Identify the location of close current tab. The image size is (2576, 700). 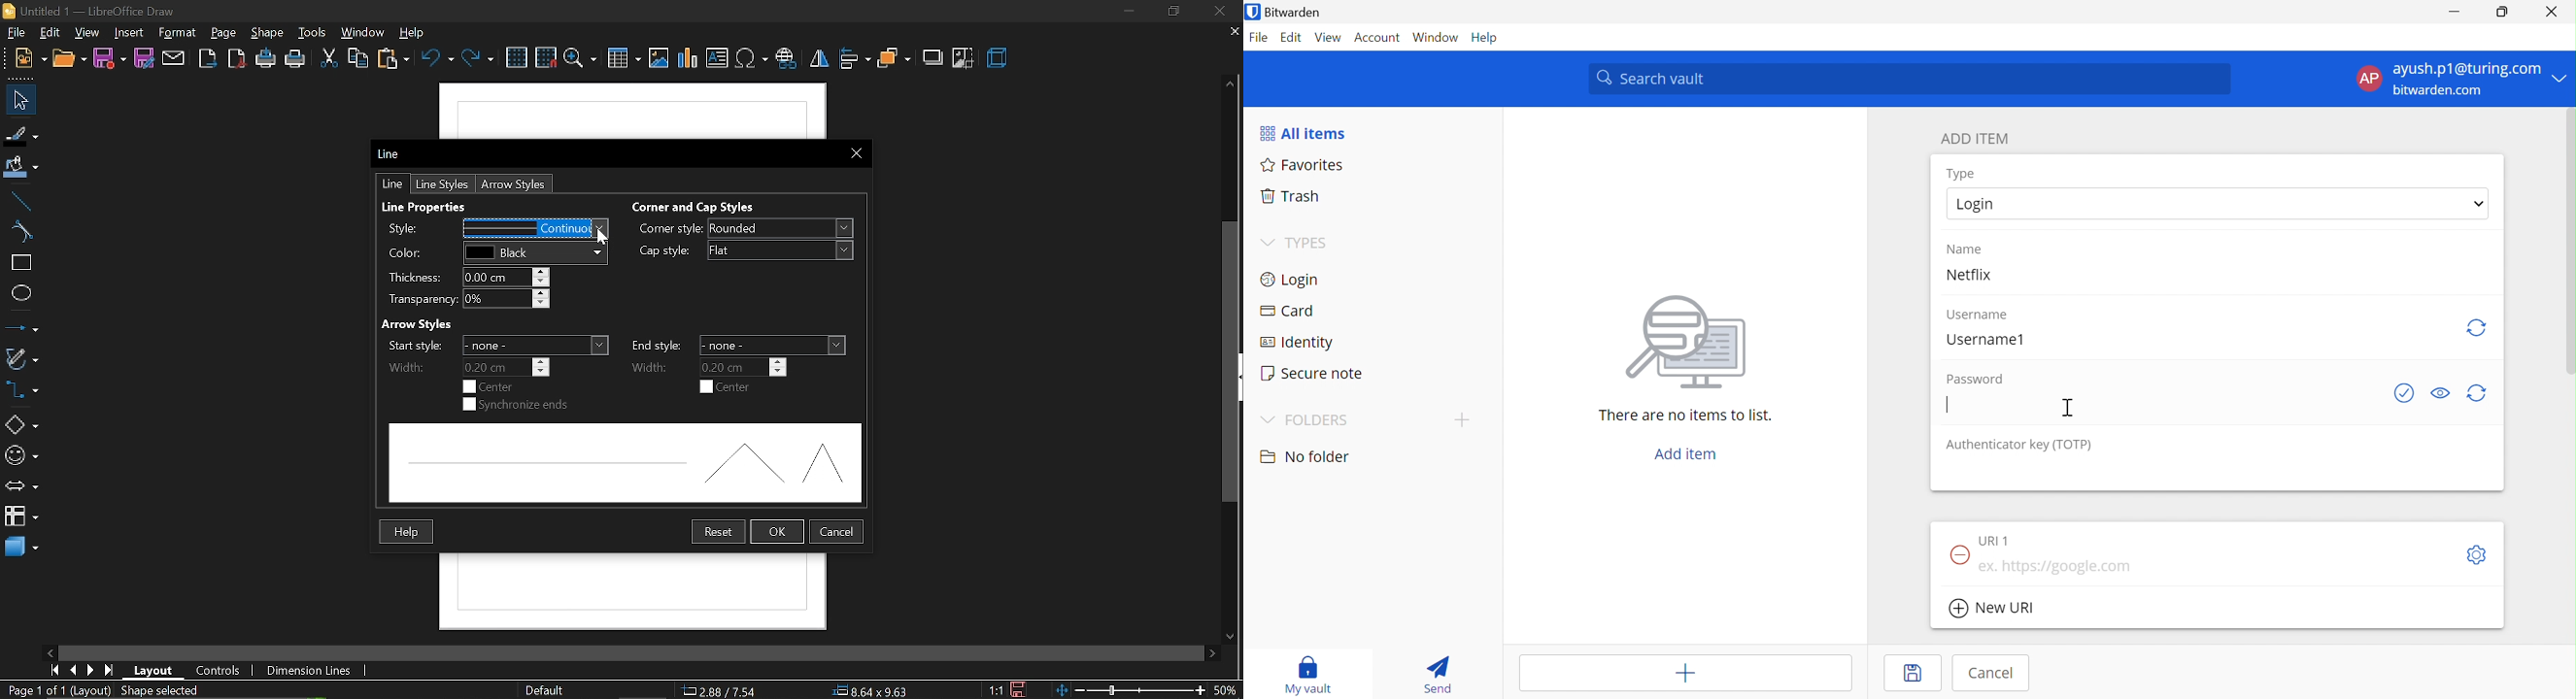
(1233, 34).